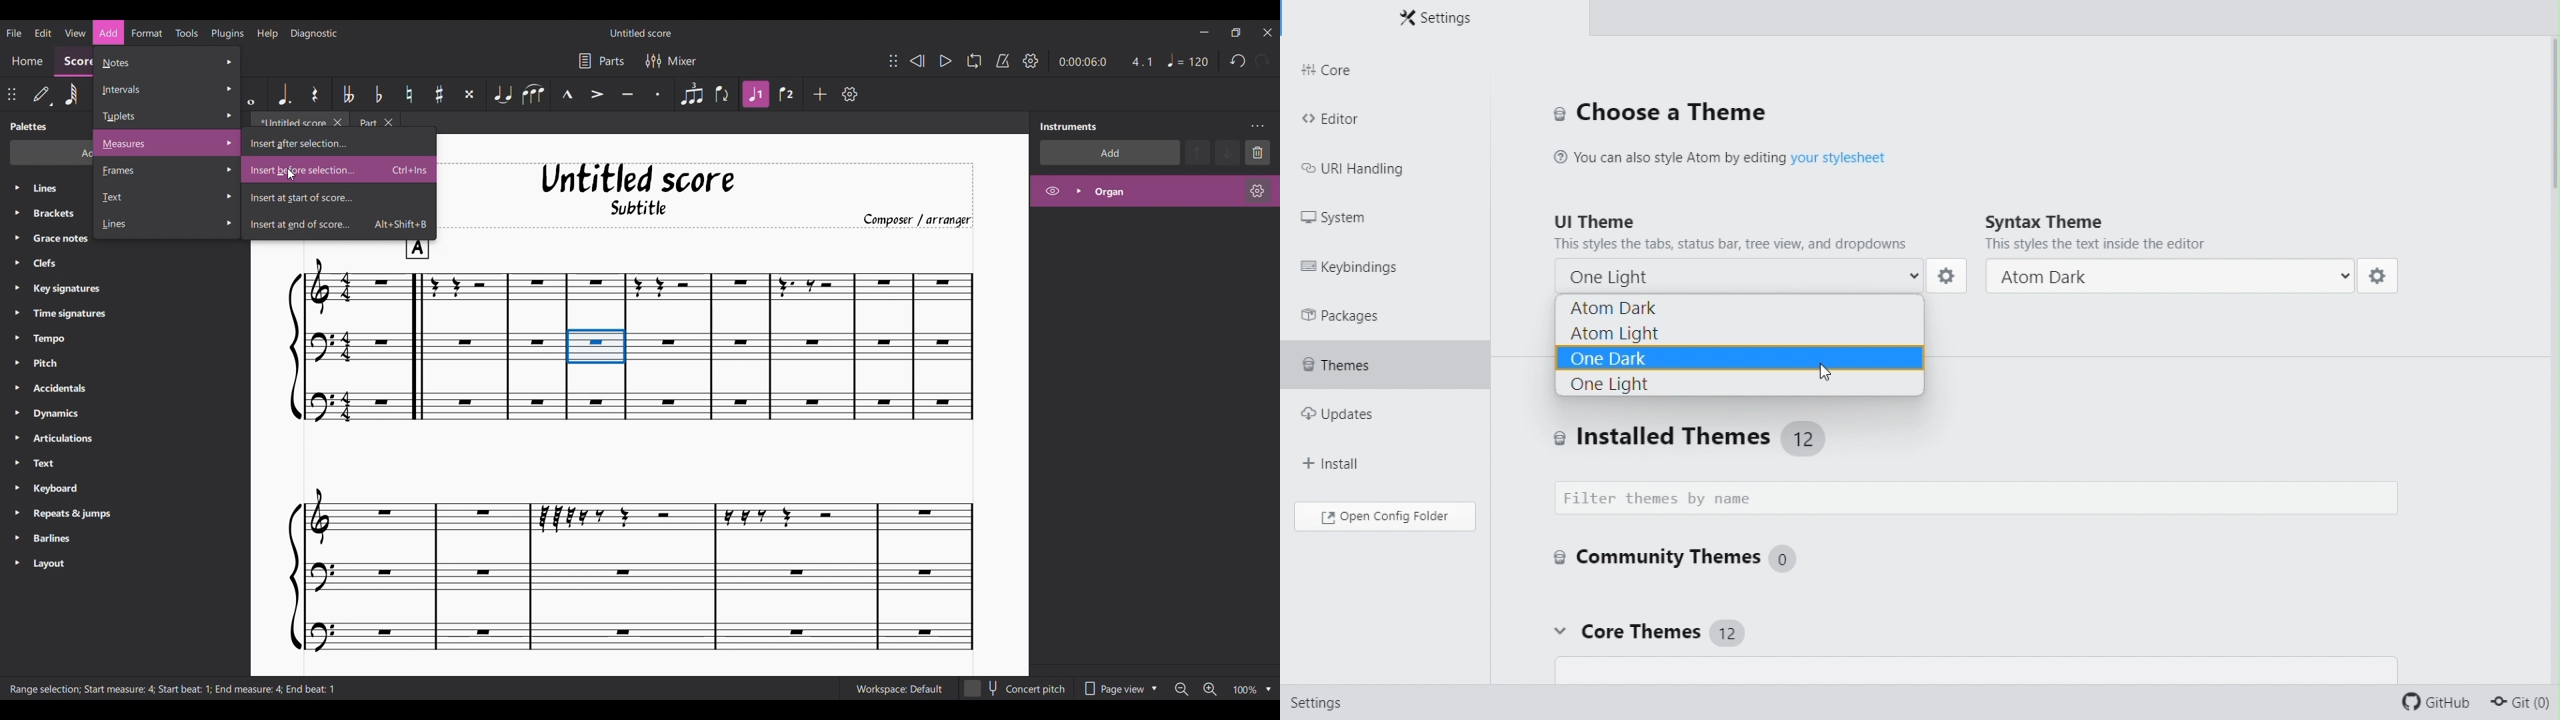 The width and height of the screenshot is (2576, 728). I want to click on Zoom out, so click(1181, 689).